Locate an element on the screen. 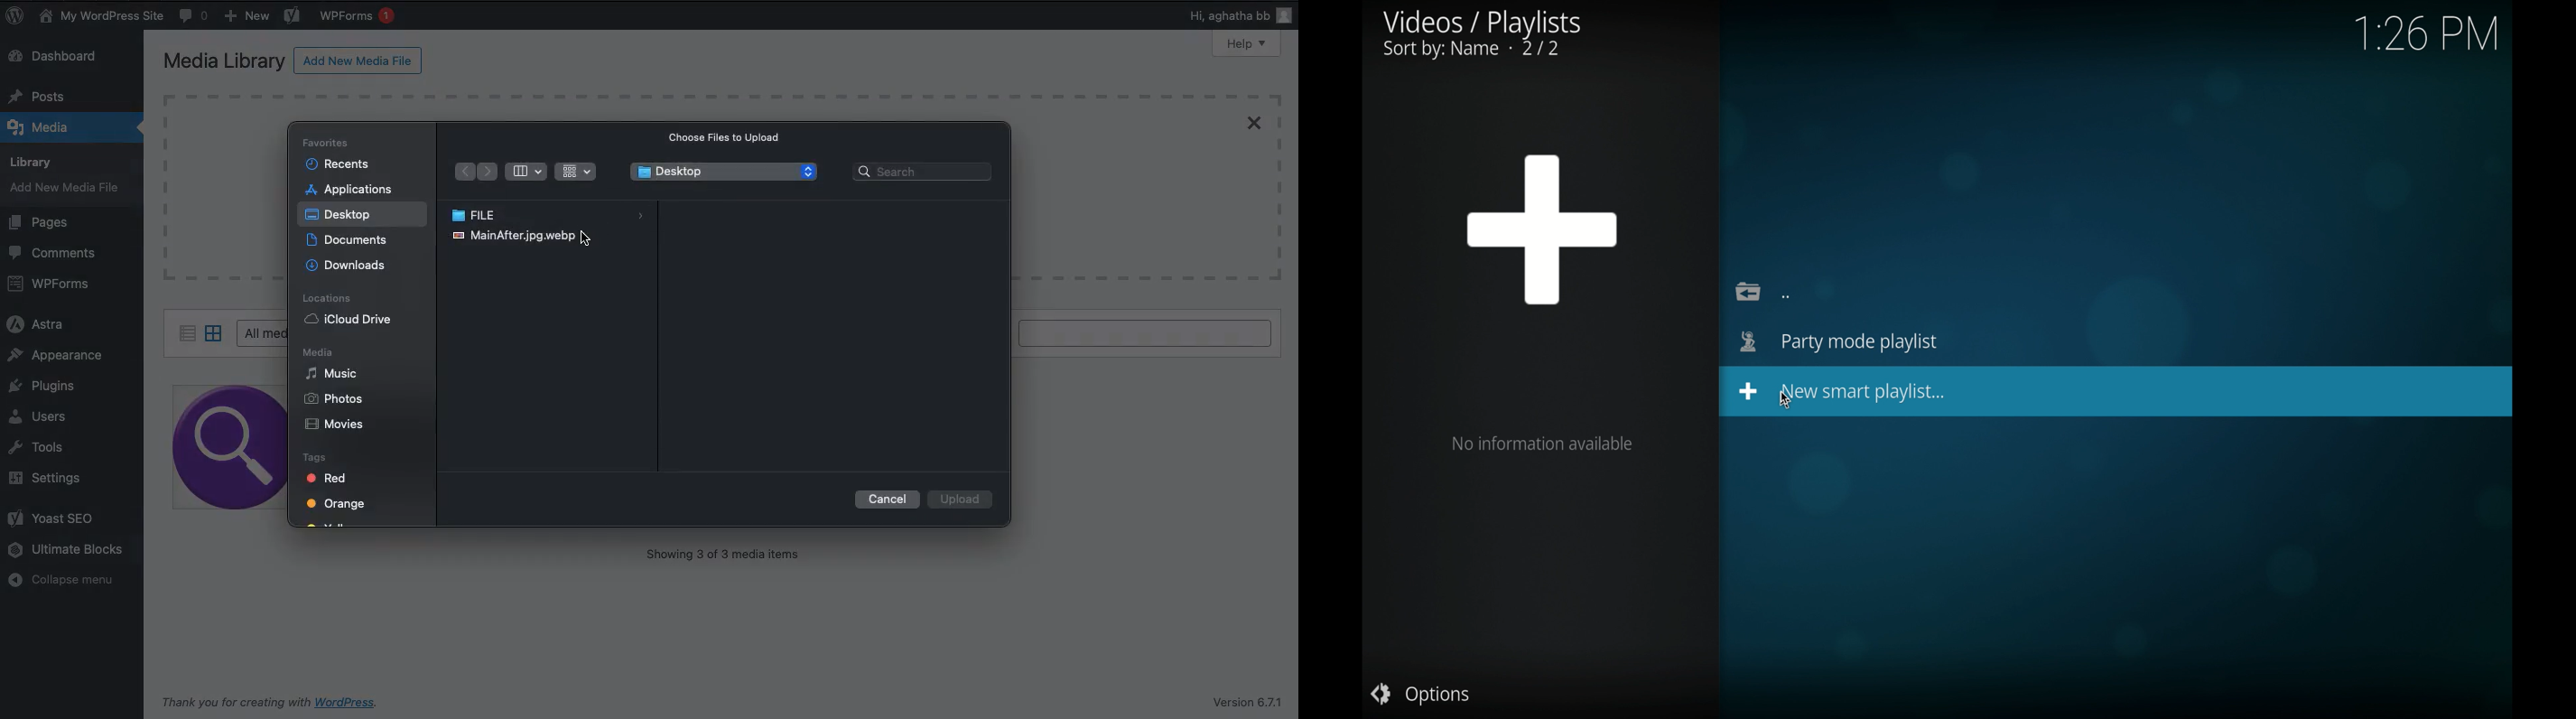  WordPress logo is located at coordinates (14, 15).